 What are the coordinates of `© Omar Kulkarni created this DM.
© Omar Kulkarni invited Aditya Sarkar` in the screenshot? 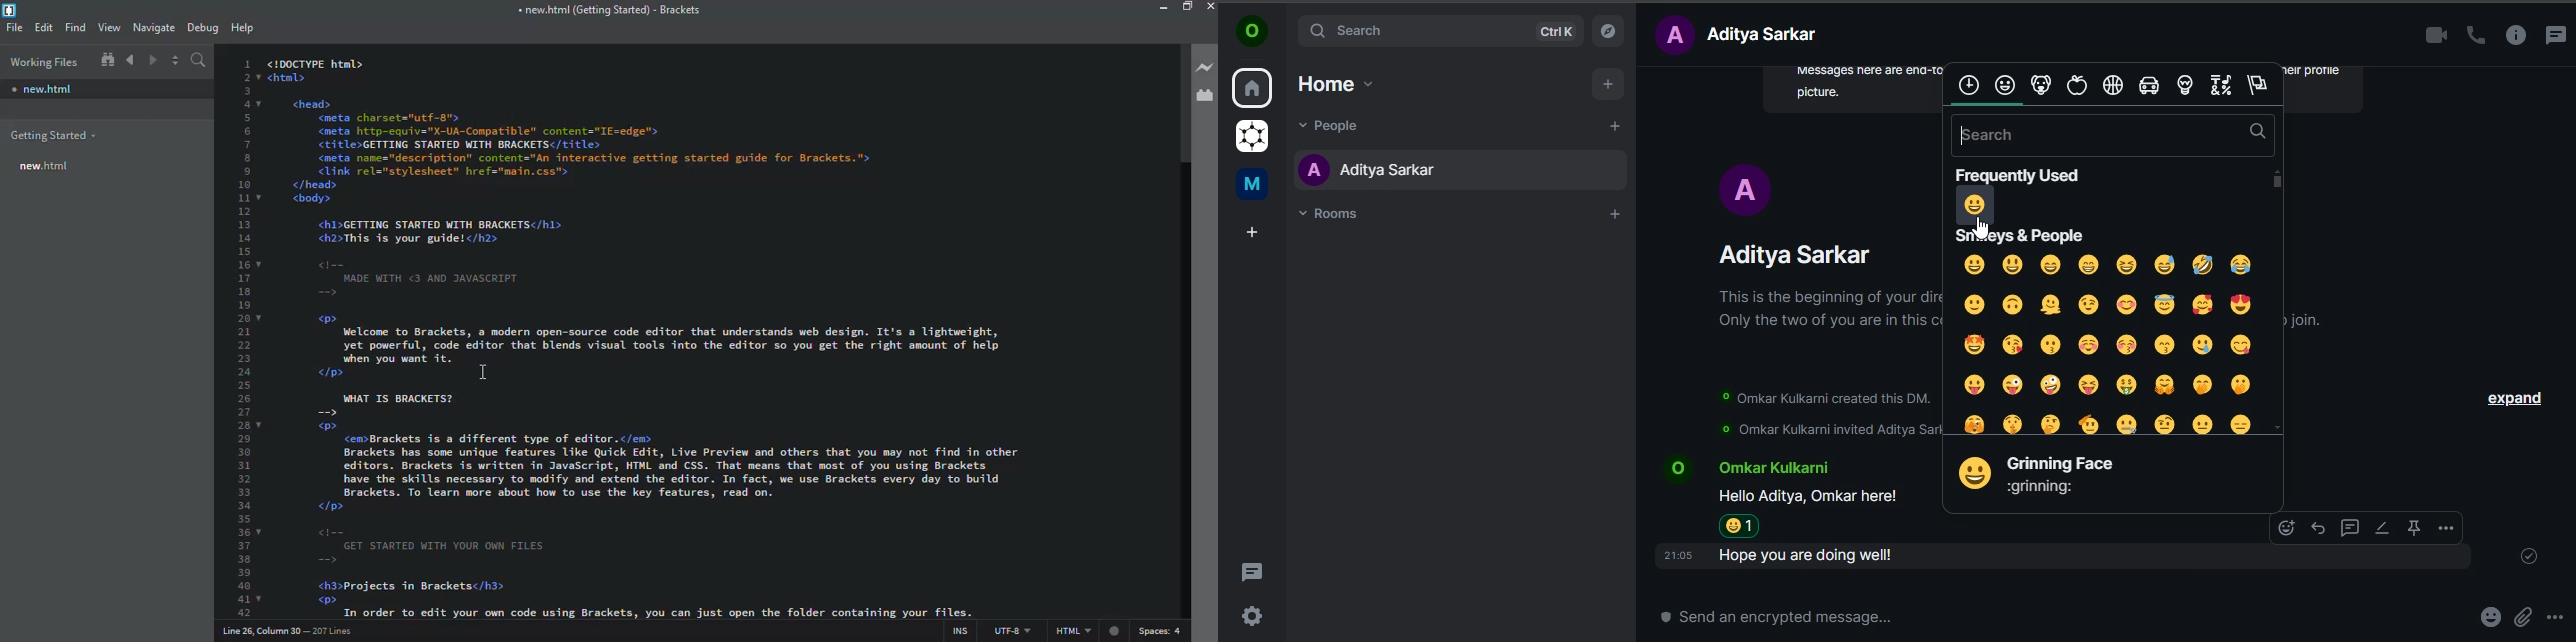 It's located at (1822, 414).